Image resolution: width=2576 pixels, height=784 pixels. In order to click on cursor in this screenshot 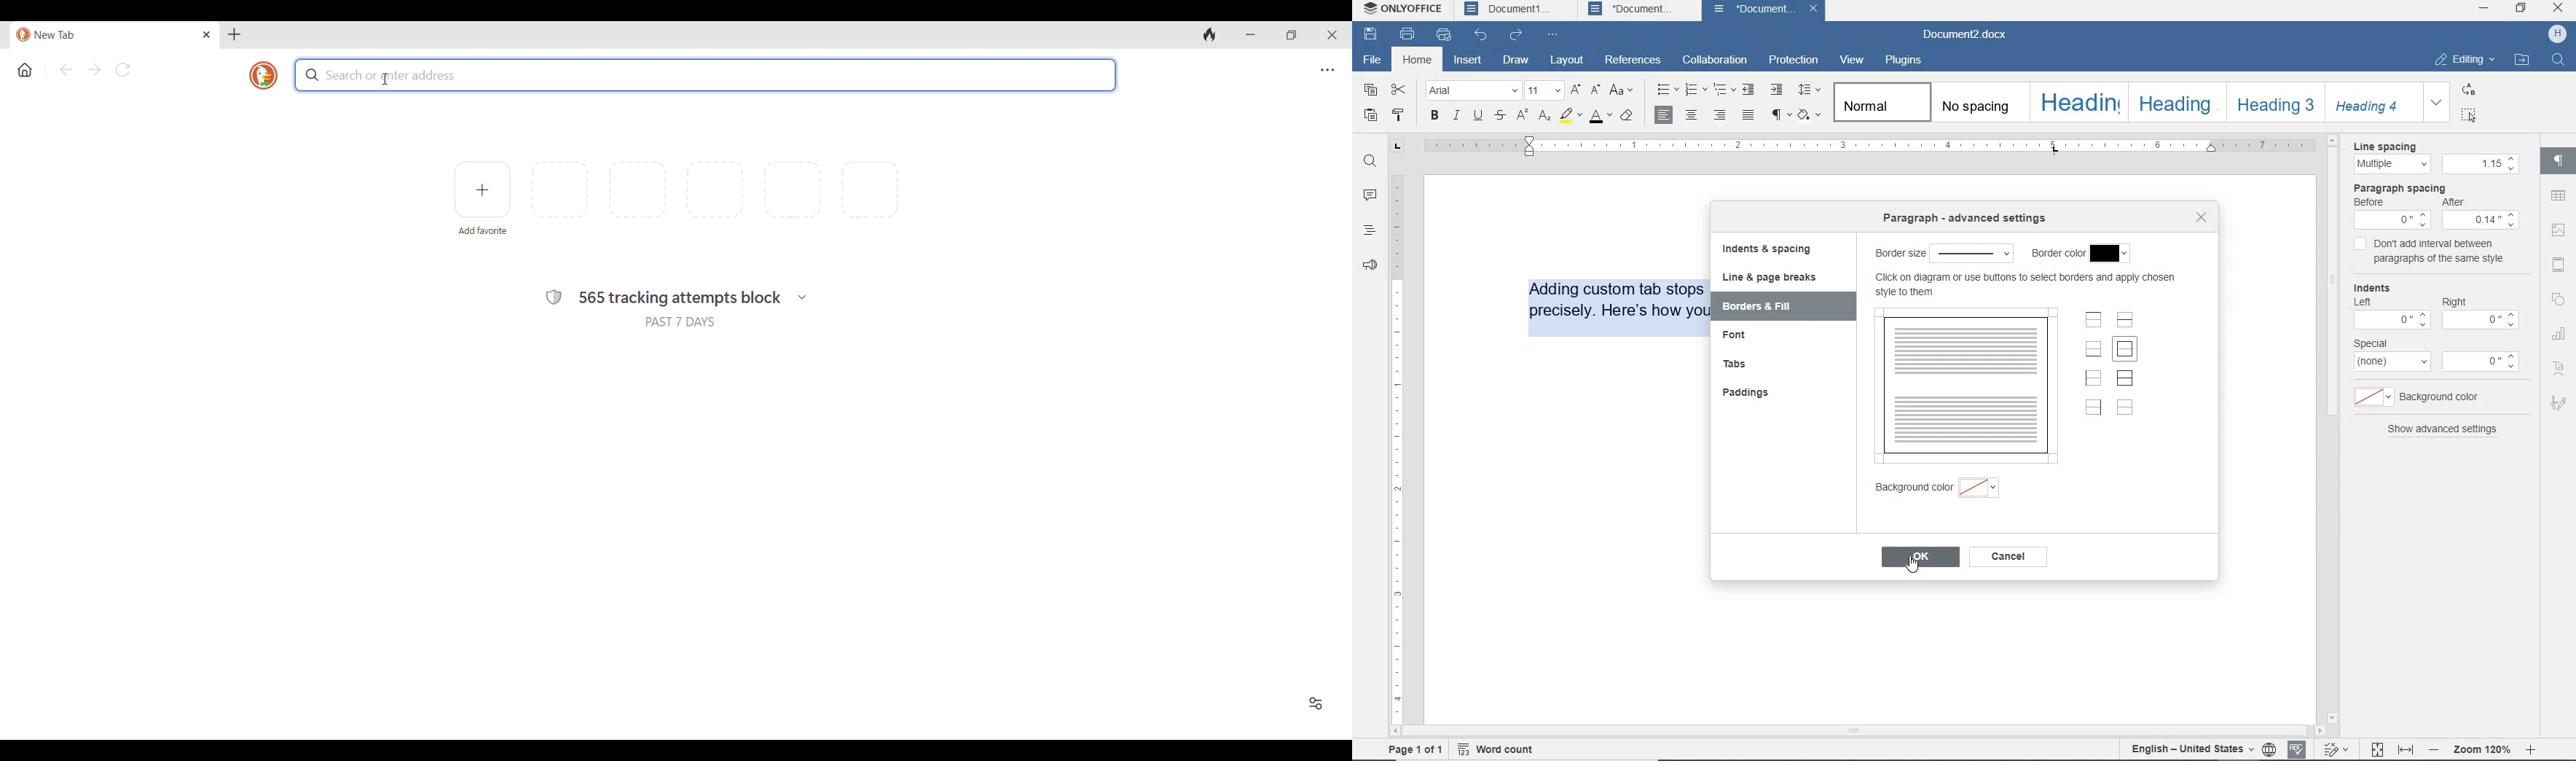, I will do `click(2474, 119)`.